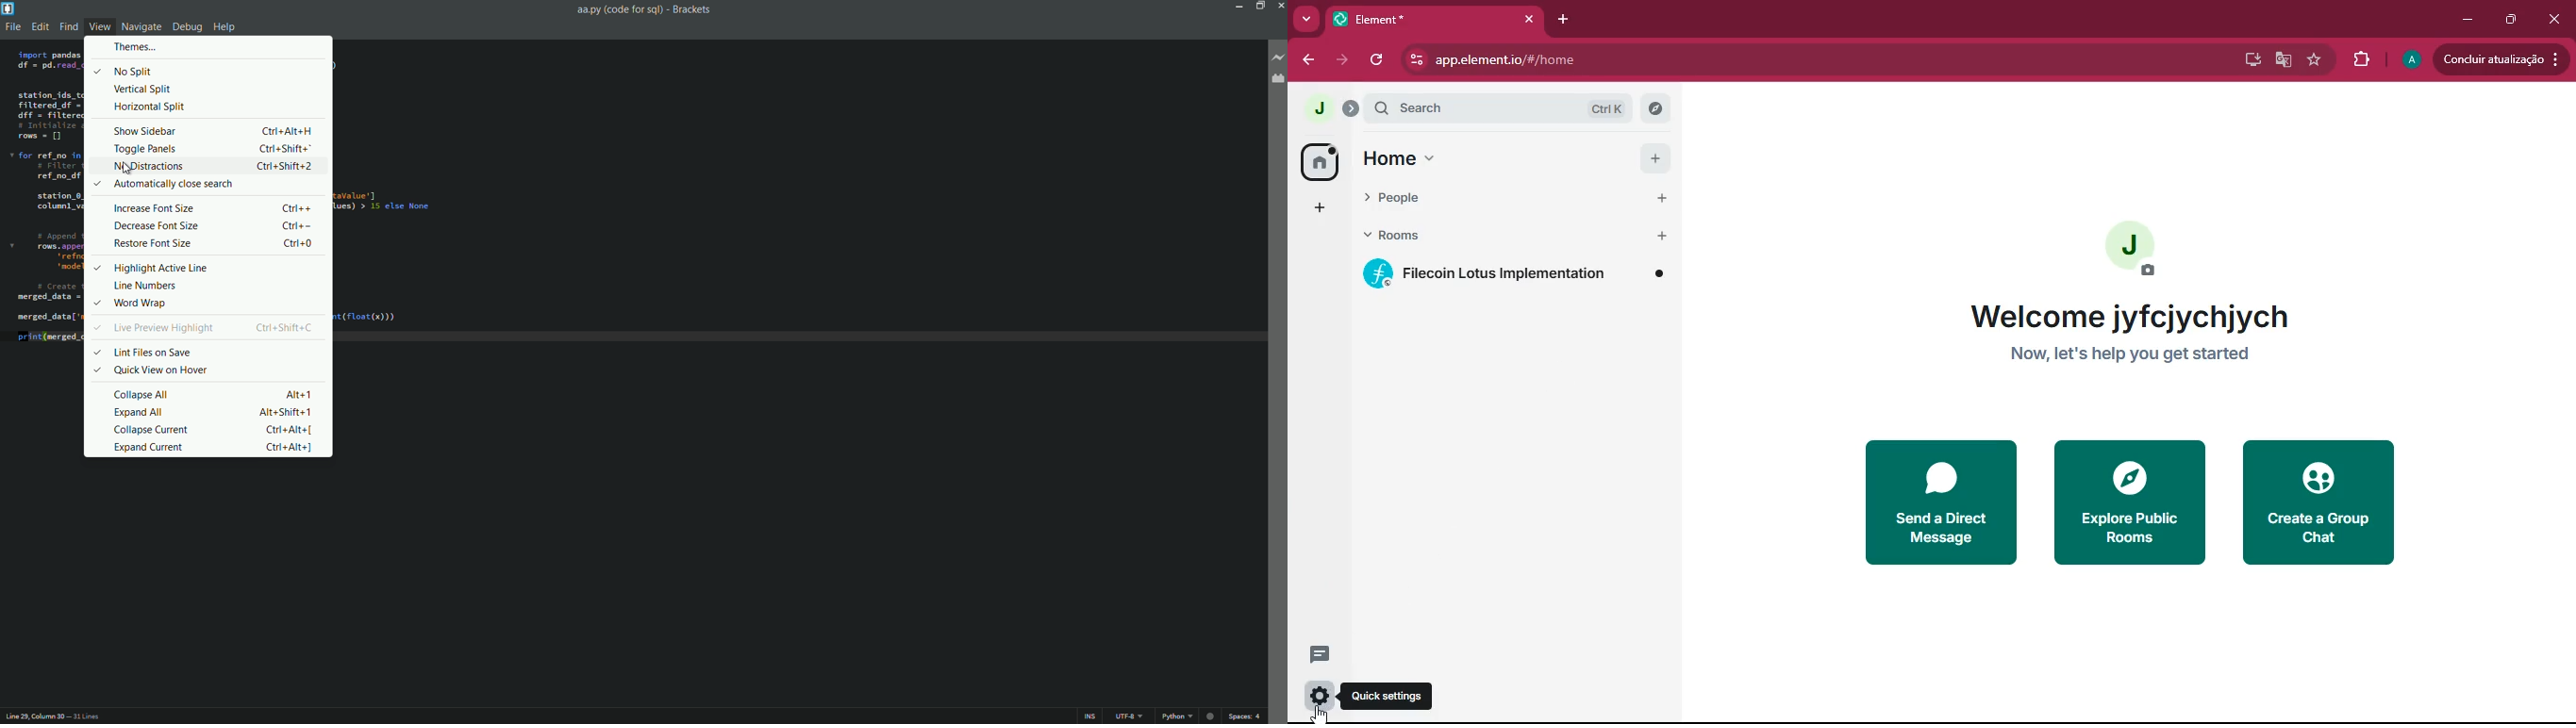 The height and width of the screenshot is (728, 2576). I want to click on extension manager, so click(1280, 80).